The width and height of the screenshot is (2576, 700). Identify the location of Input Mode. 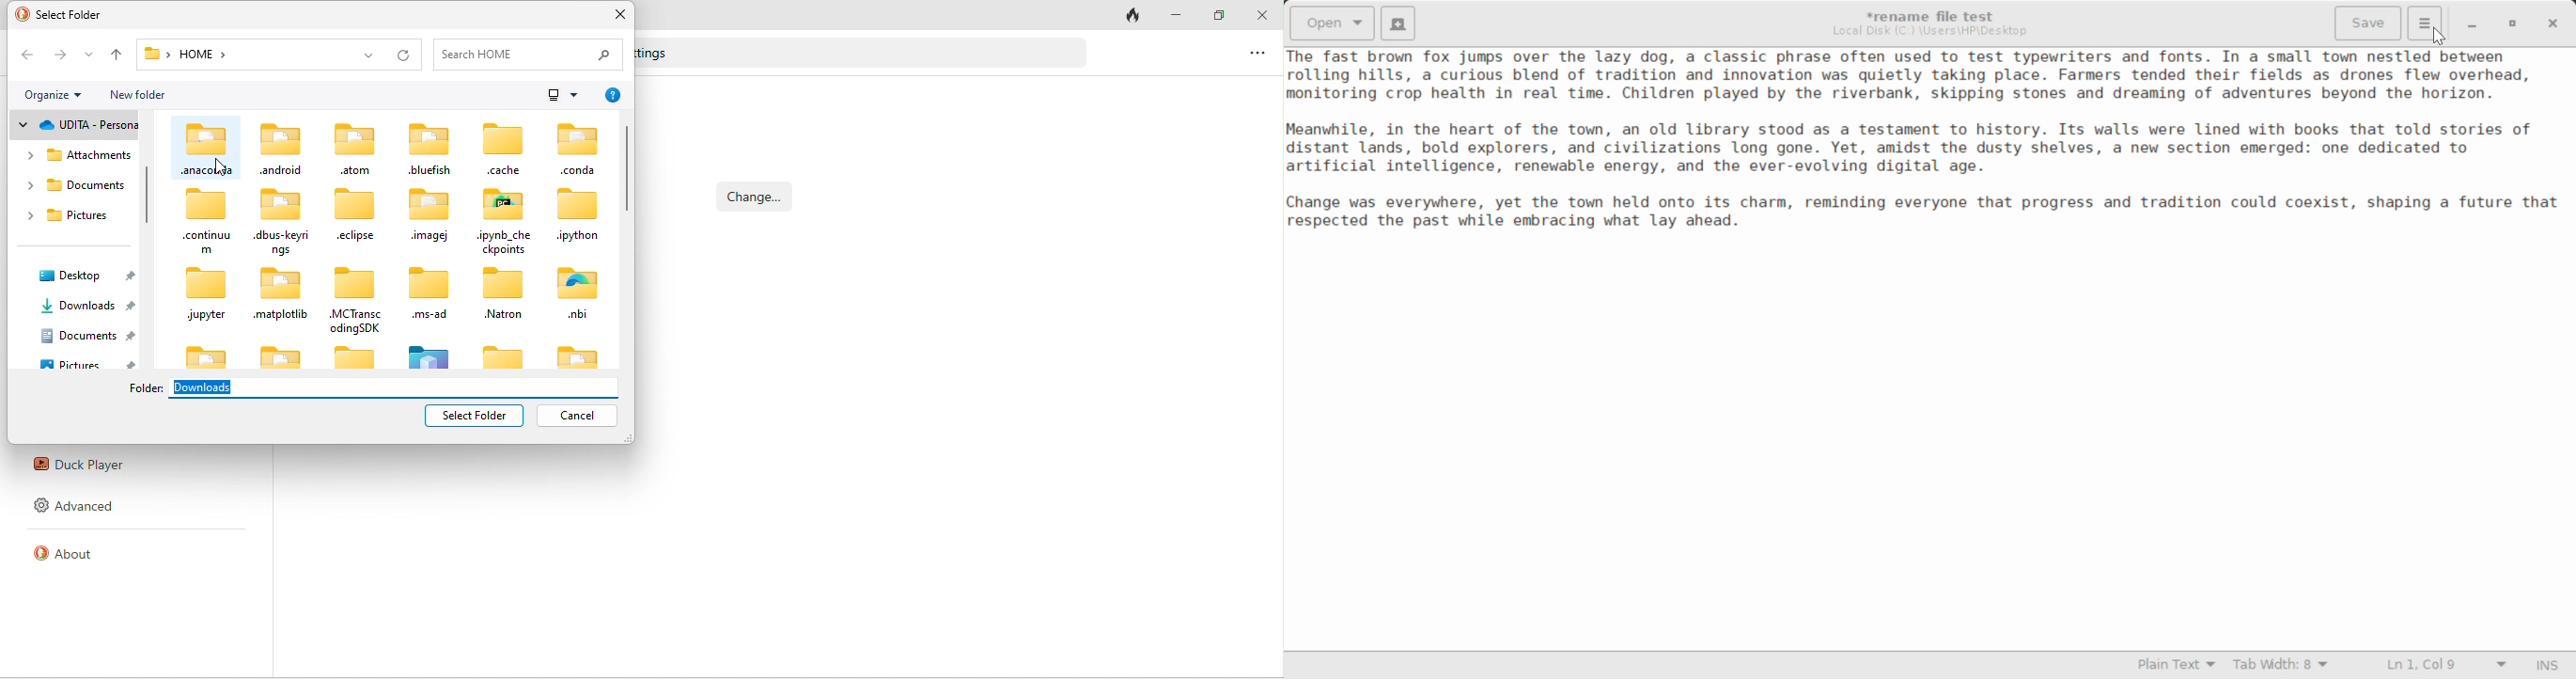
(2551, 664).